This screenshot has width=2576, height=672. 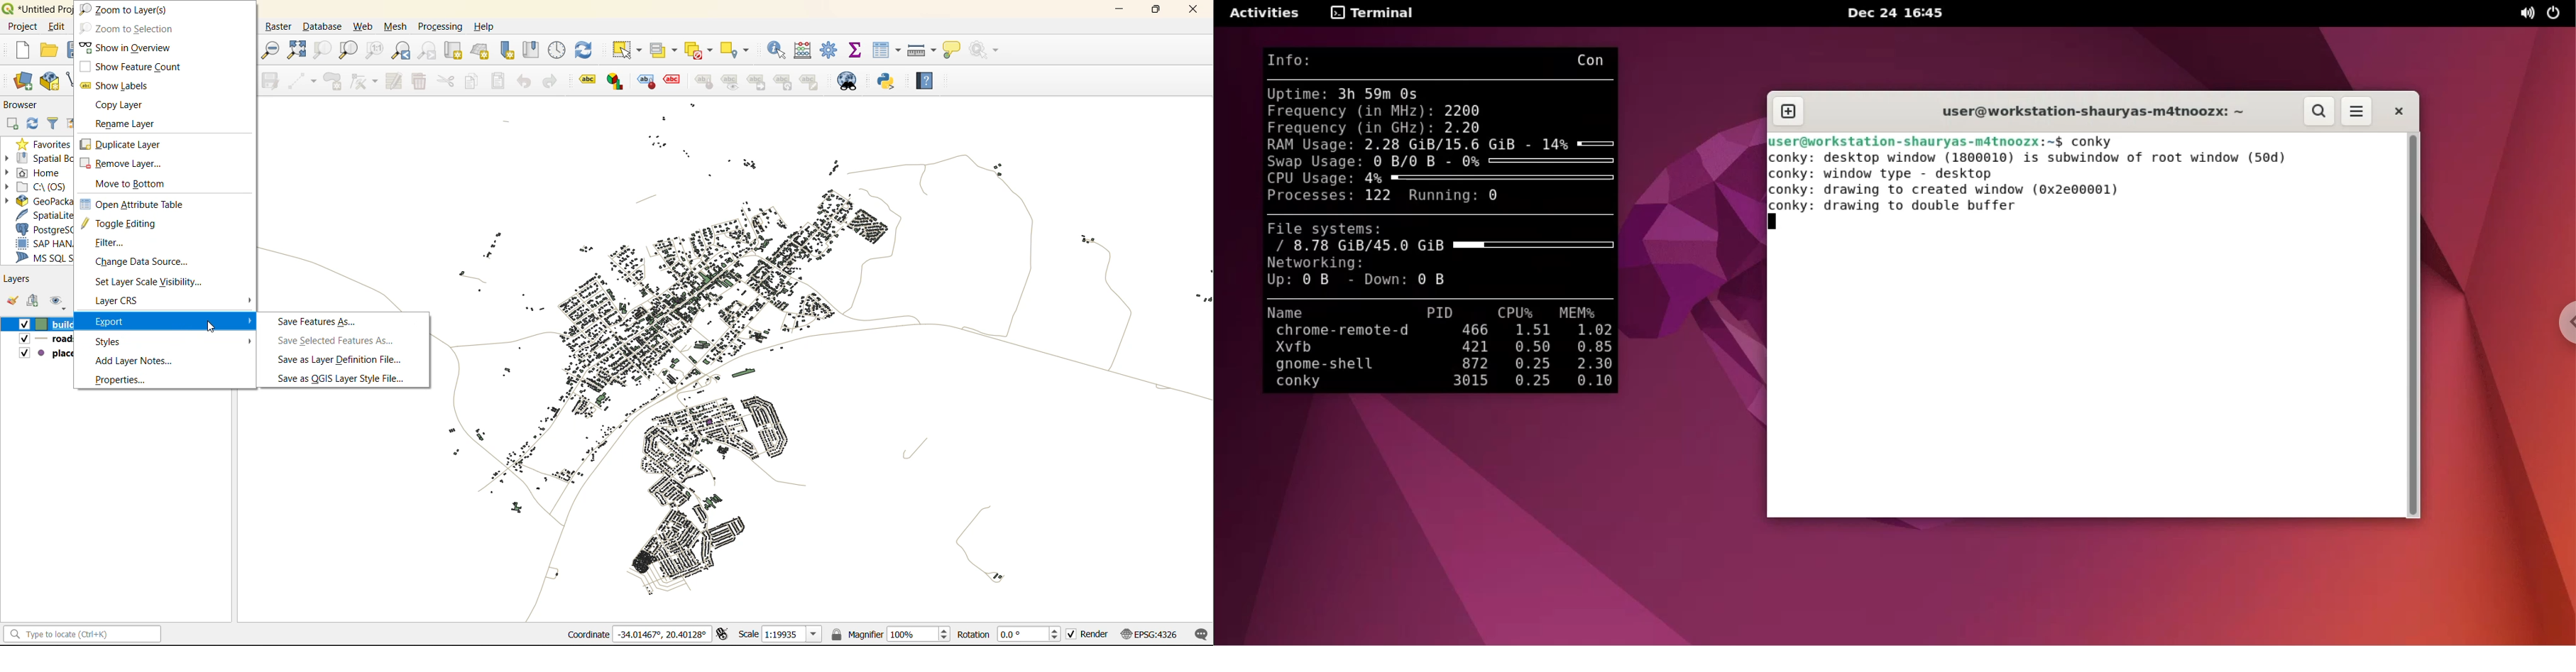 I want to click on zoom layer, so click(x=348, y=51).